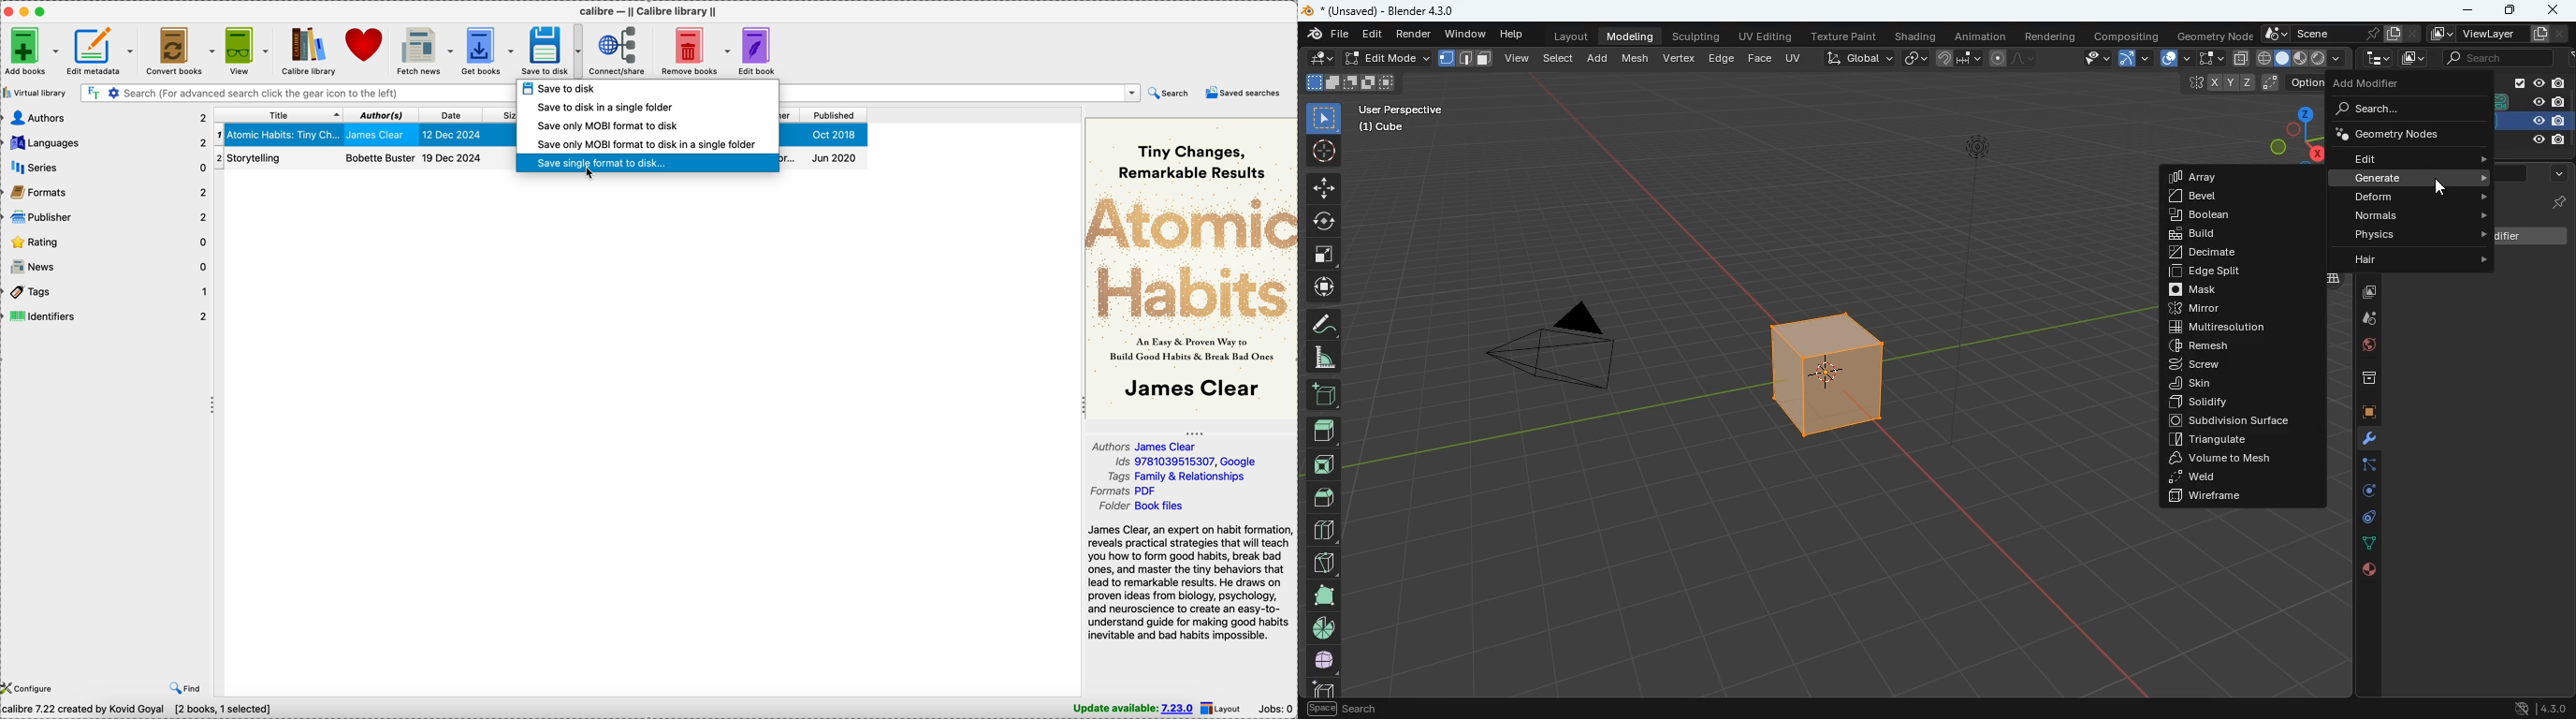 The width and height of the screenshot is (2576, 728). What do you see at coordinates (550, 50) in the screenshot?
I see `save to disk` at bounding box center [550, 50].